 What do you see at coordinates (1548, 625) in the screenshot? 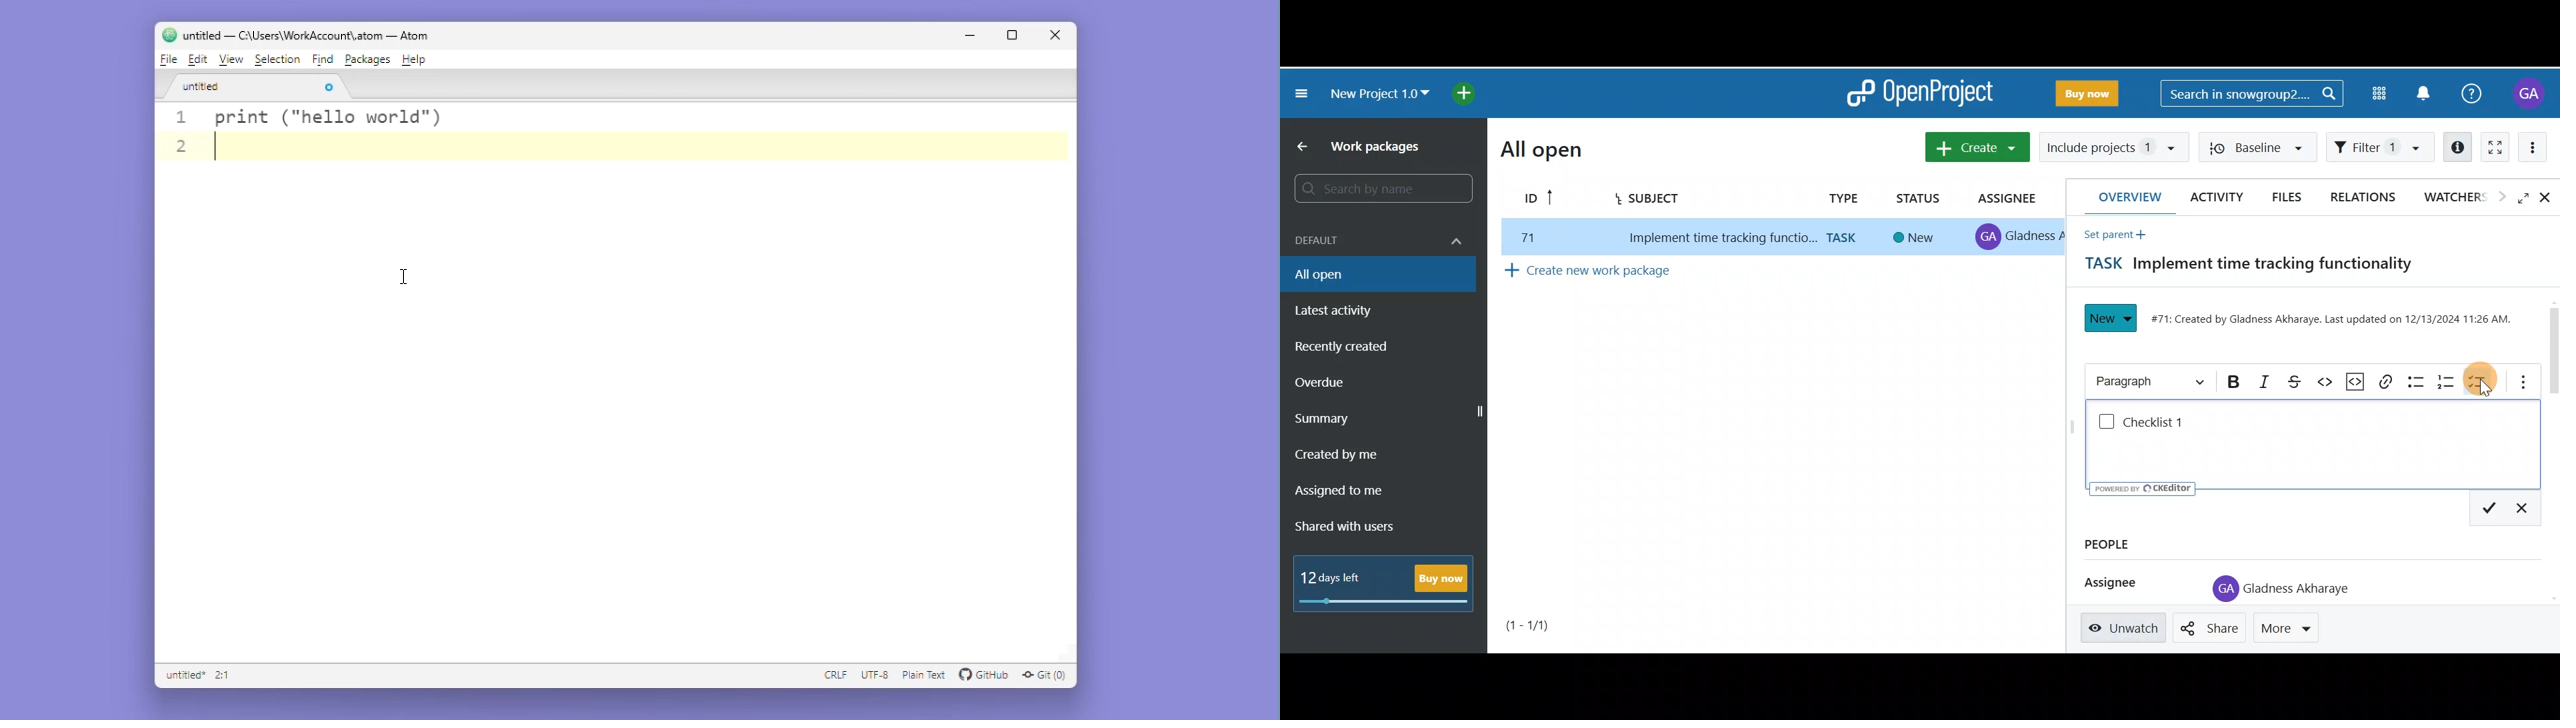
I see `Page number` at bounding box center [1548, 625].